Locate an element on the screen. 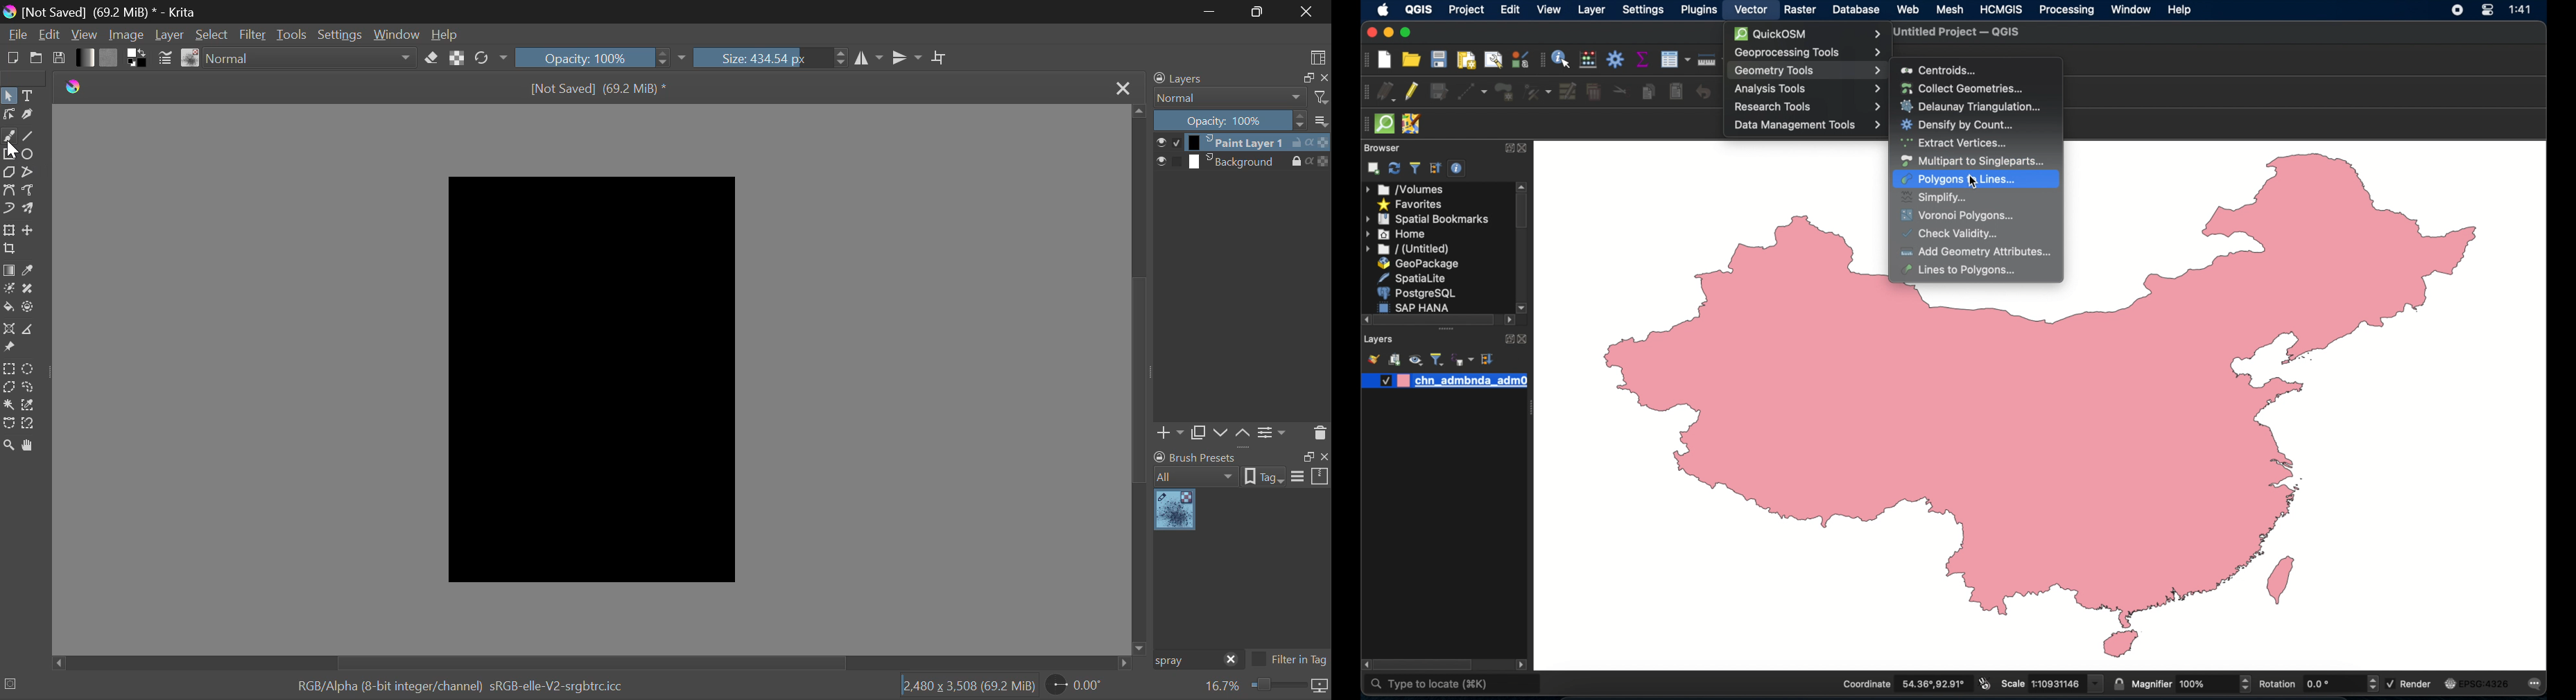 The image size is (2576, 700). open project is located at coordinates (1410, 60).